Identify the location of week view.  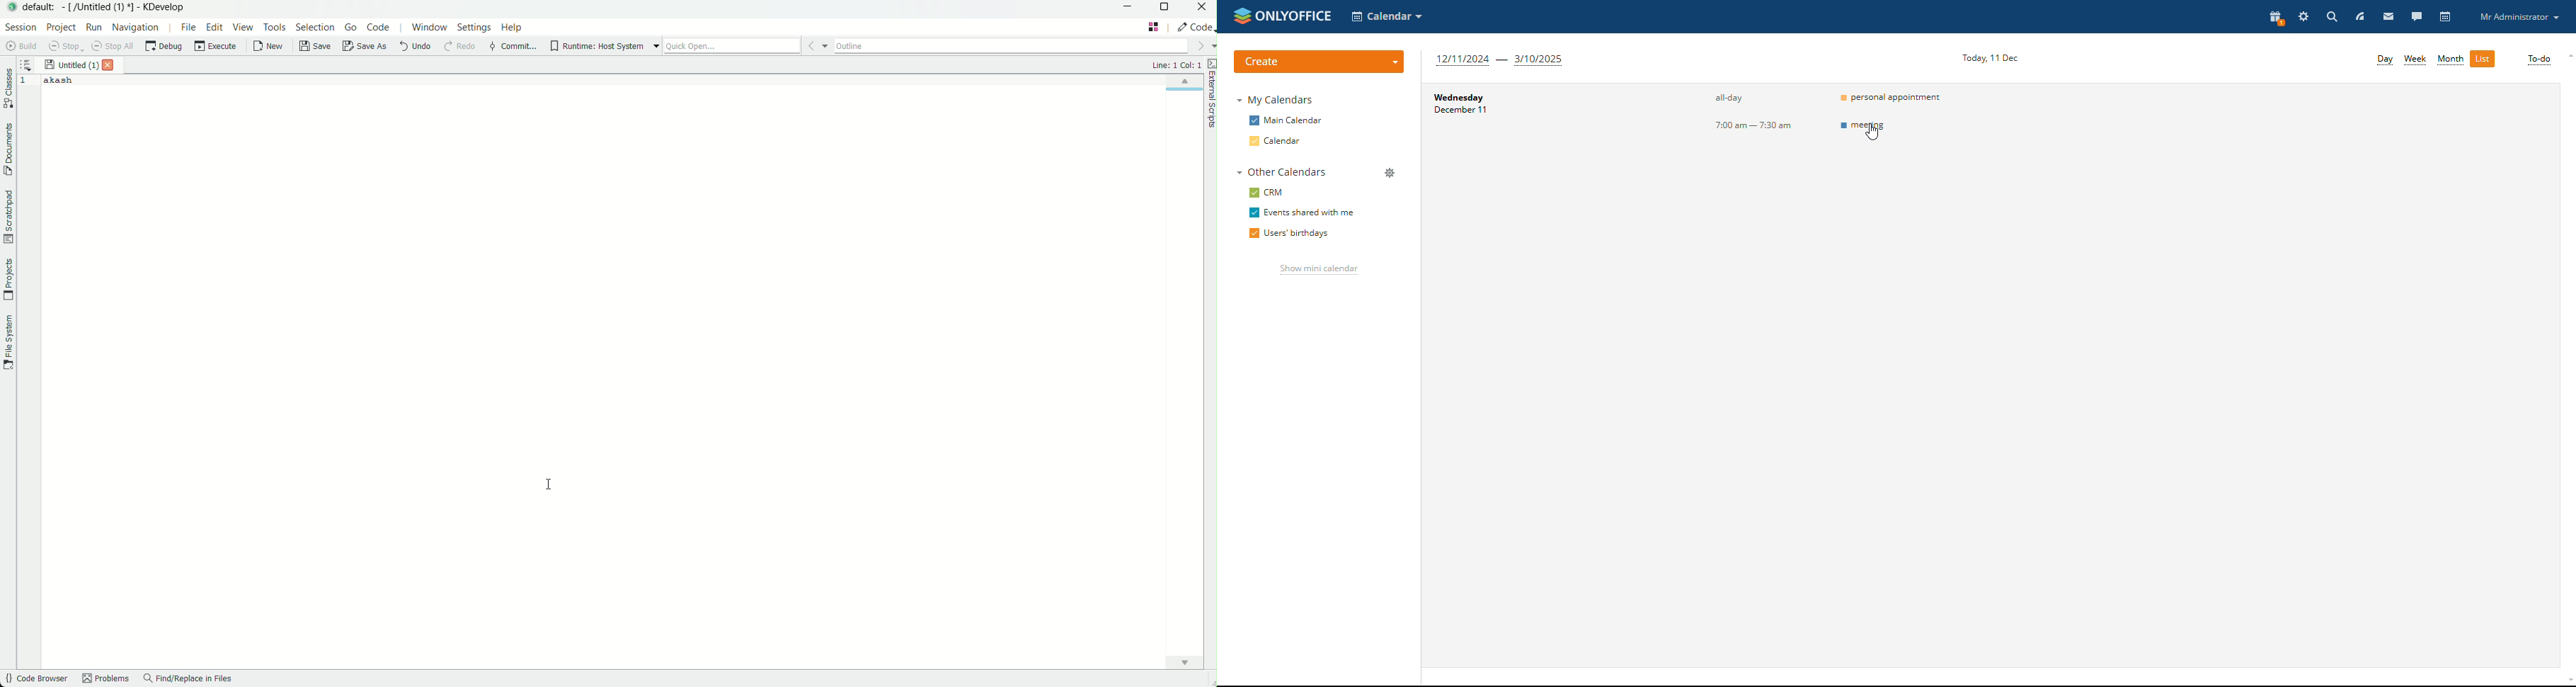
(2416, 59).